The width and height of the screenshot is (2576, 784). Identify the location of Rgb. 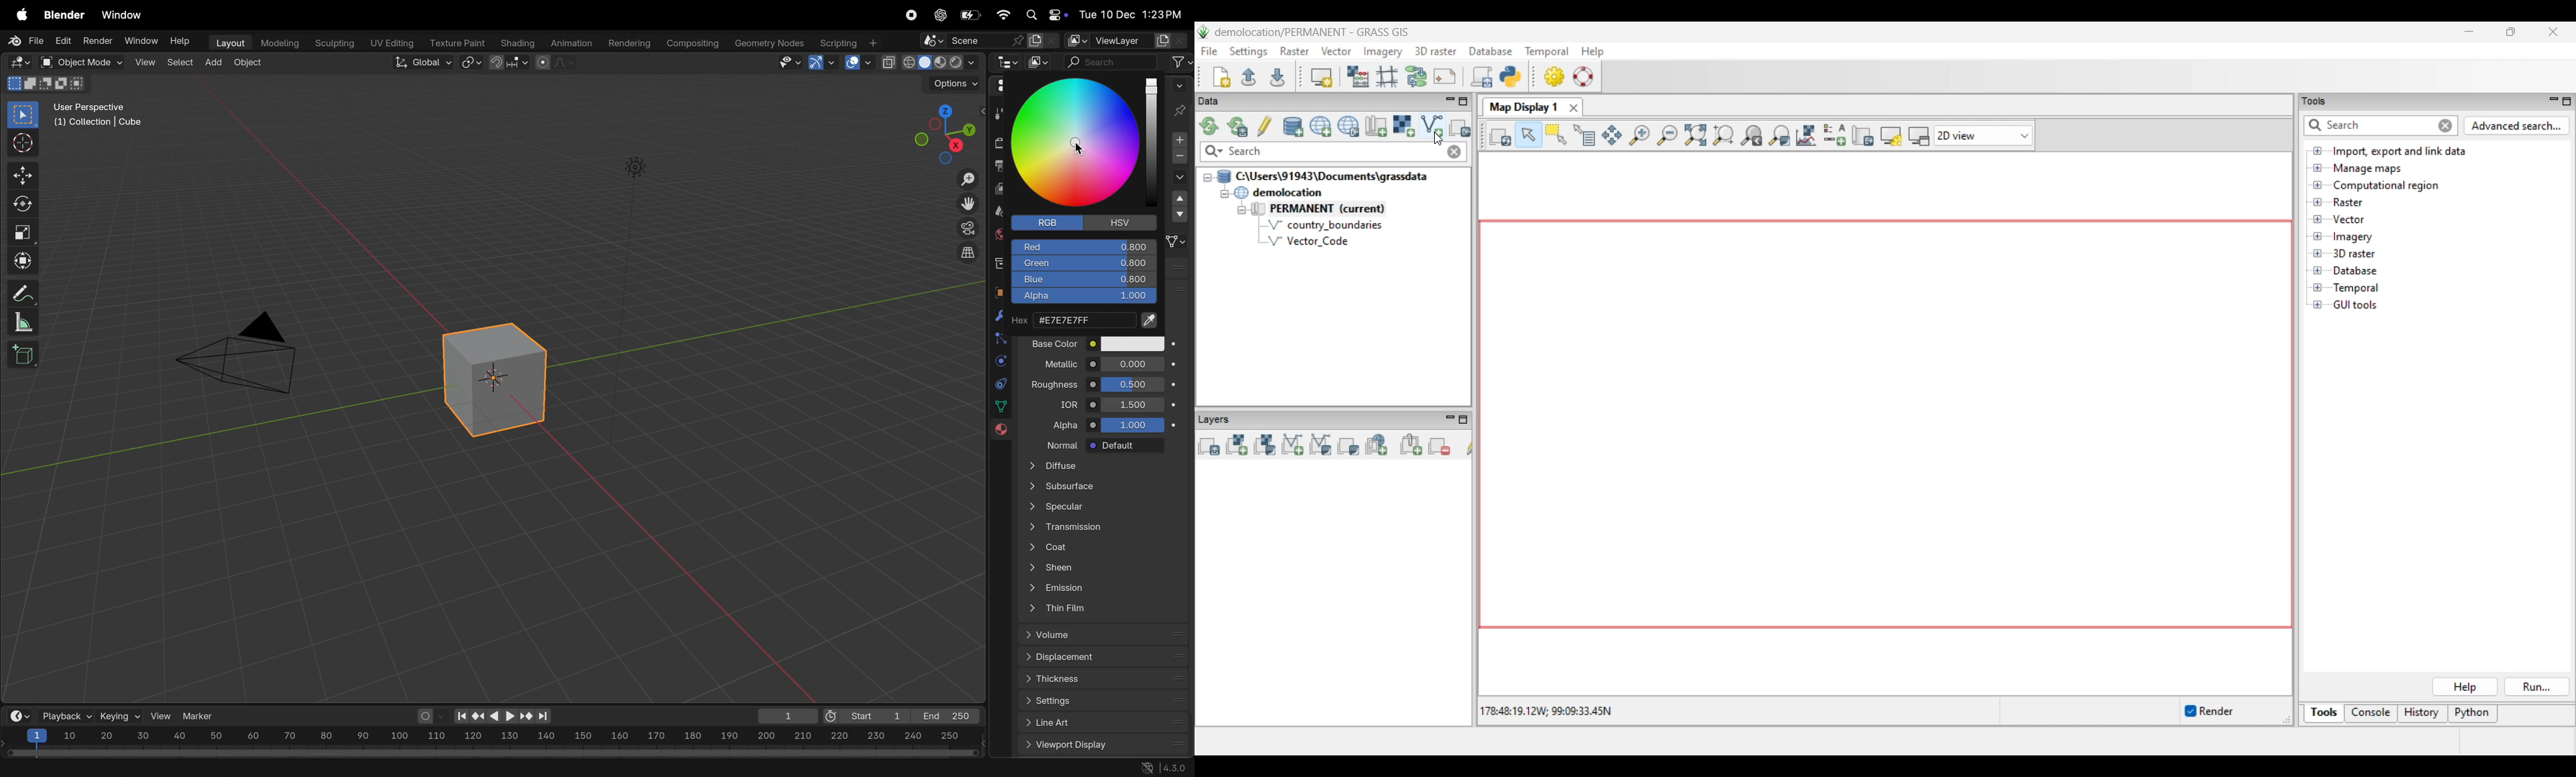
(1051, 224).